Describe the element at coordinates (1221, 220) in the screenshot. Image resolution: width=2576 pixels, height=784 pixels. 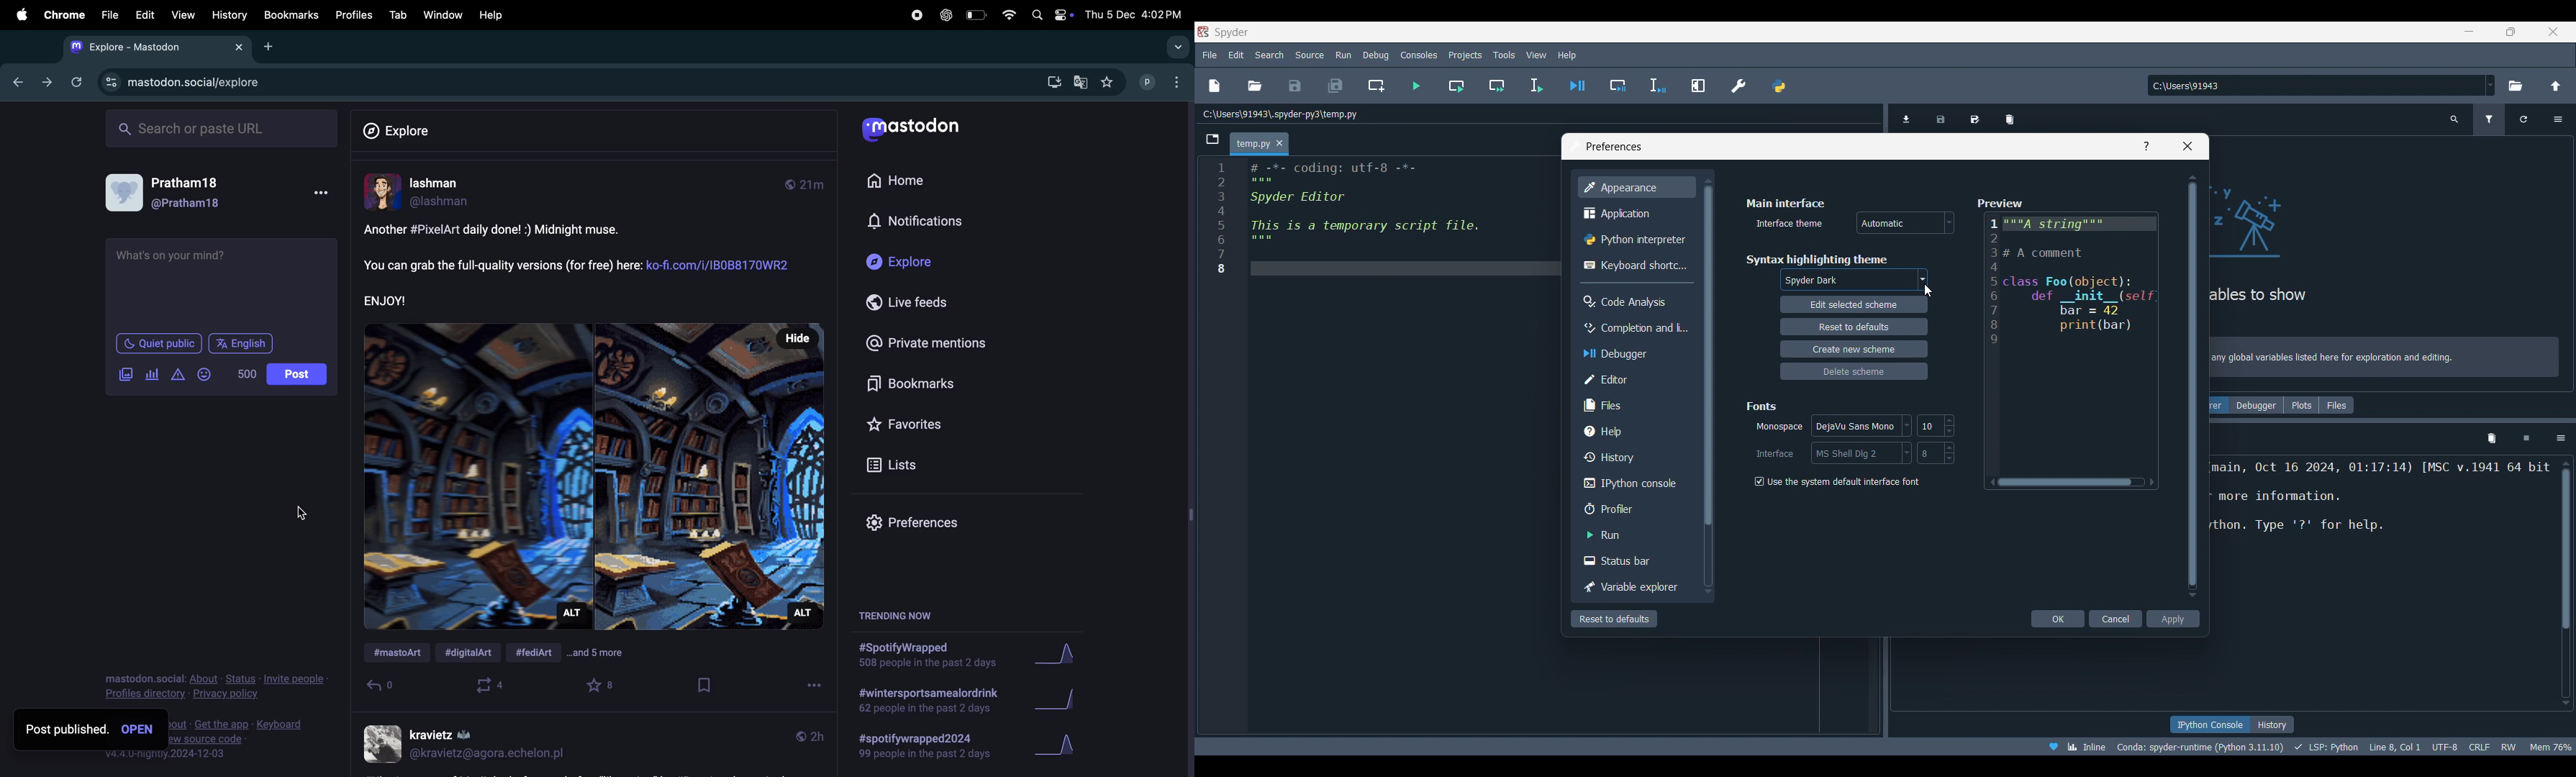
I see `1
2
3
4
5
6
7
8` at that location.